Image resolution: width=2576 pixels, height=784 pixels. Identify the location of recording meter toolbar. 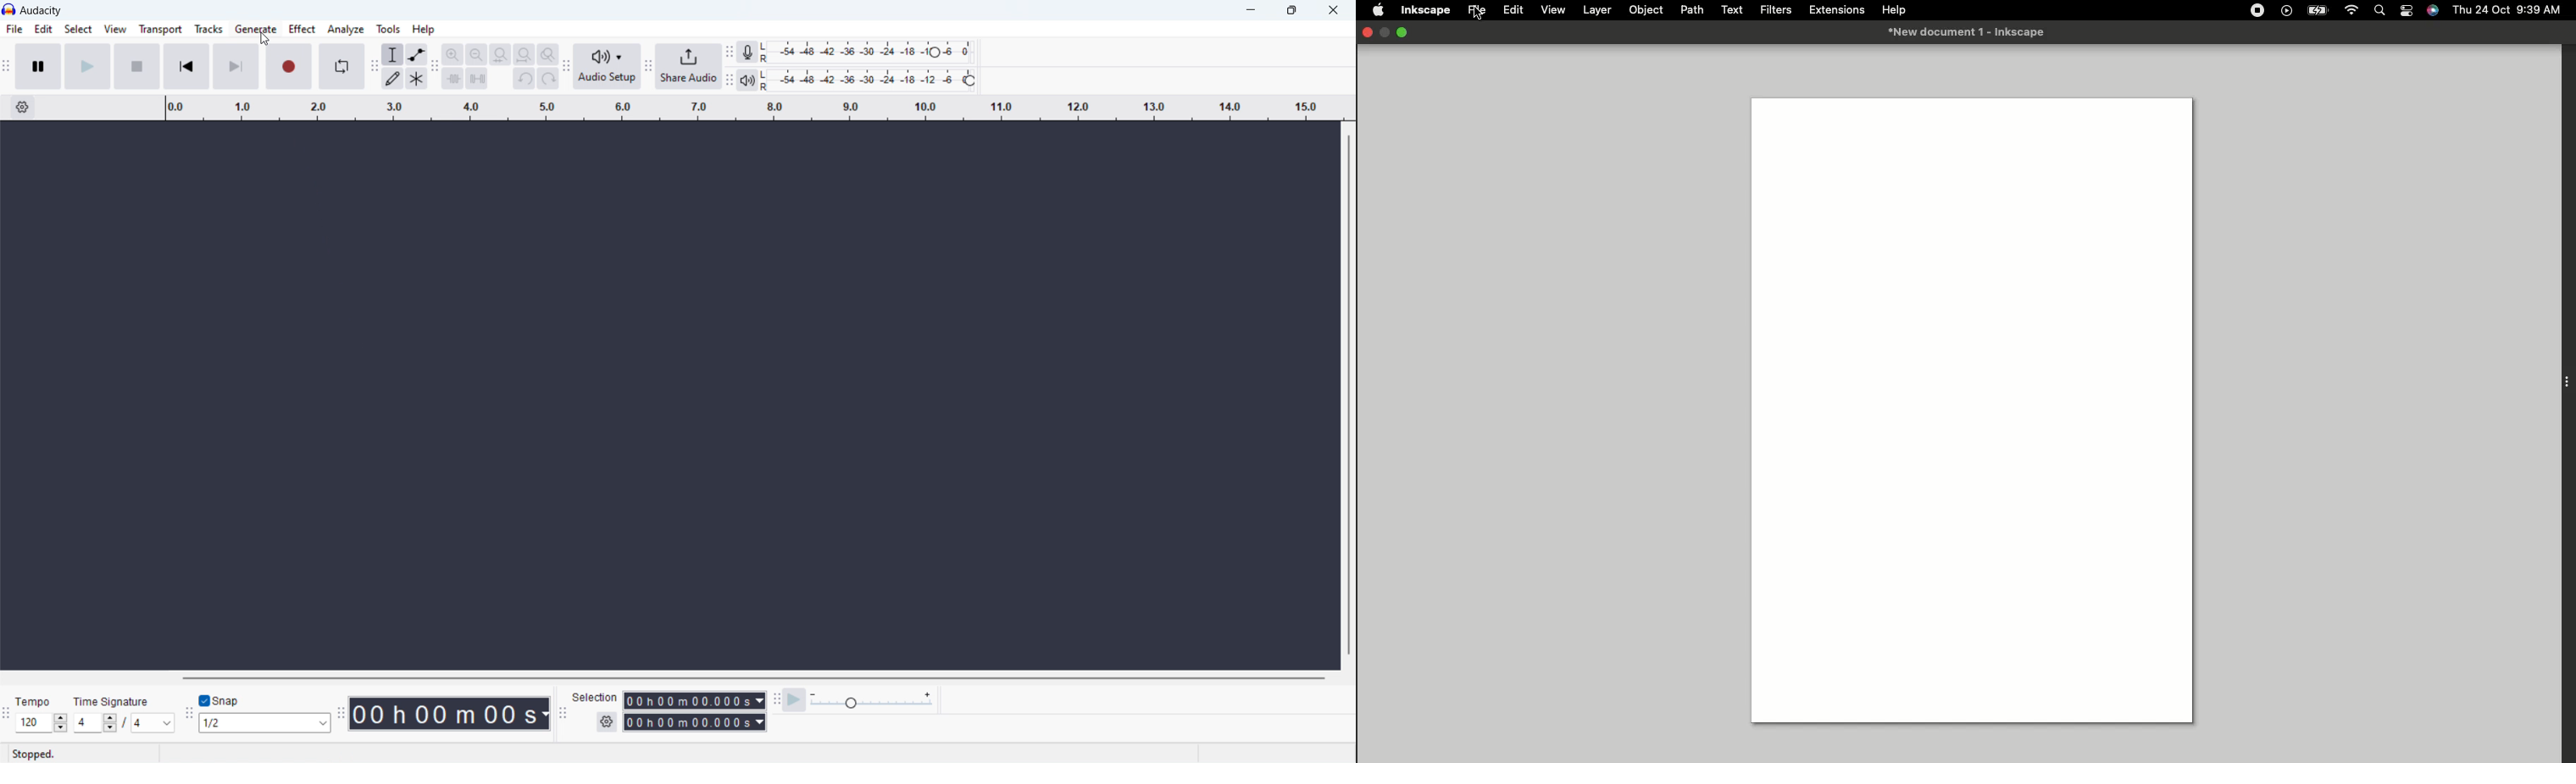
(729, 52).